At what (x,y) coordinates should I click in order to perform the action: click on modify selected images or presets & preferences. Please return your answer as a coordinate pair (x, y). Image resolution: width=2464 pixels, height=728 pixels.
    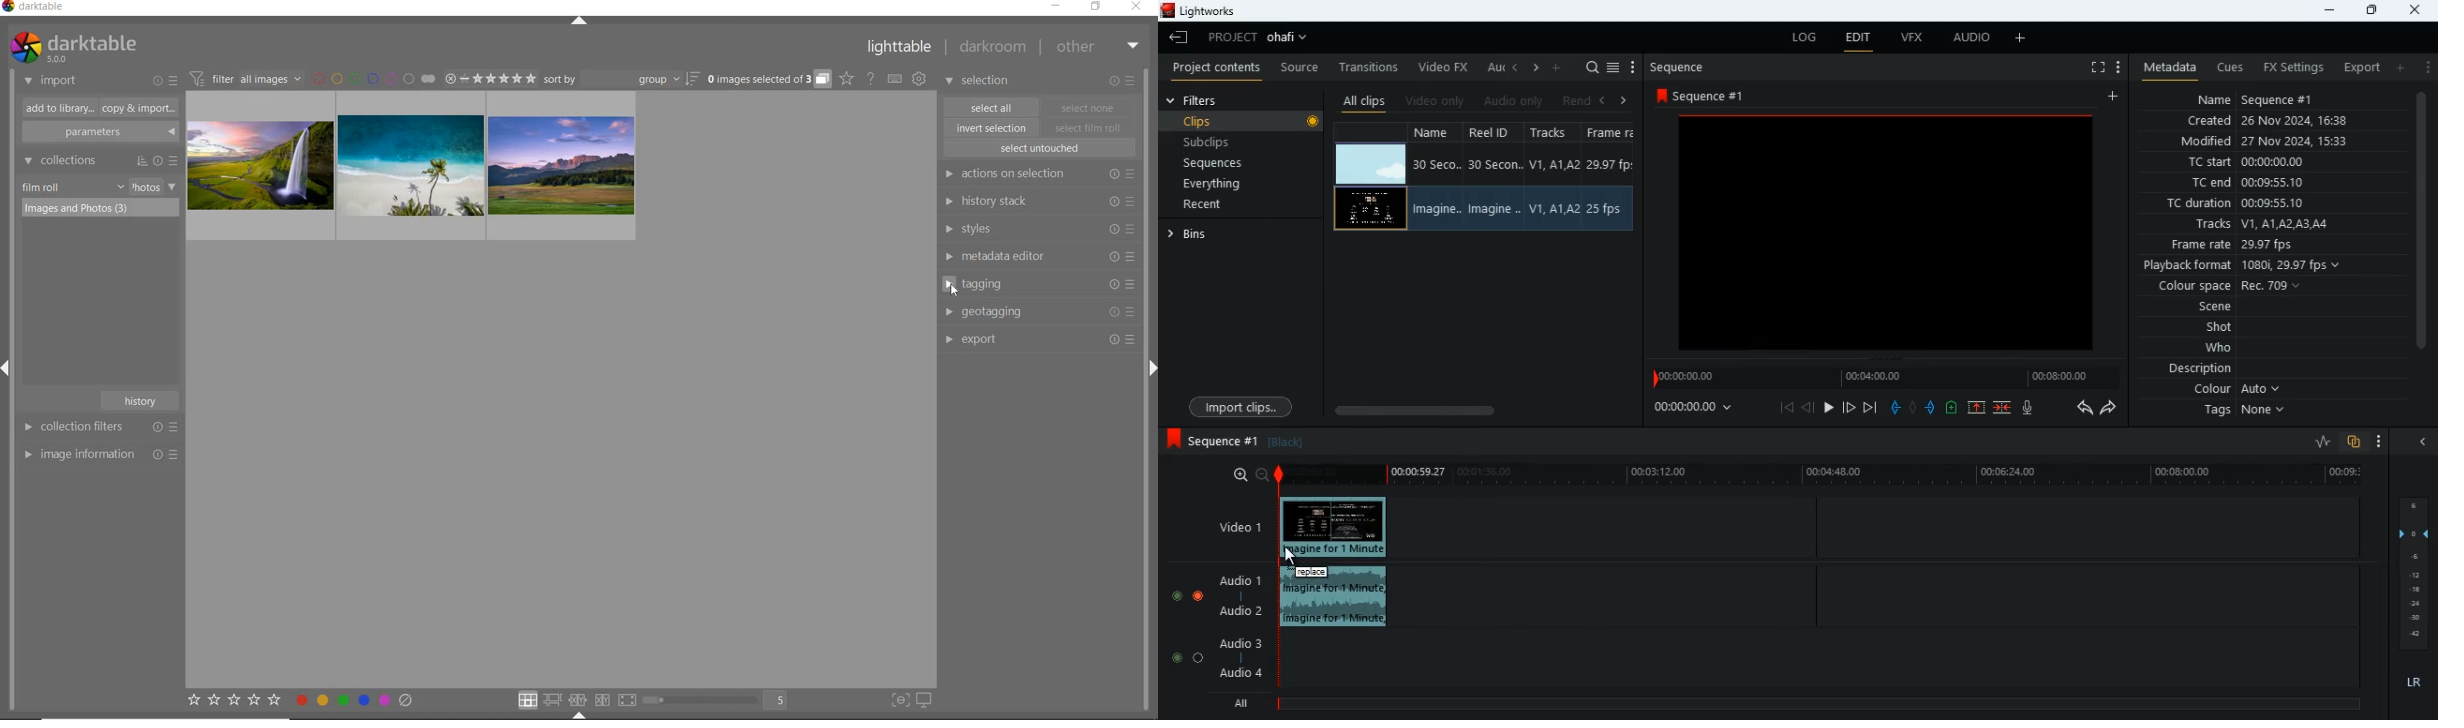
    Looking at the image, I should click on (1125, 81).